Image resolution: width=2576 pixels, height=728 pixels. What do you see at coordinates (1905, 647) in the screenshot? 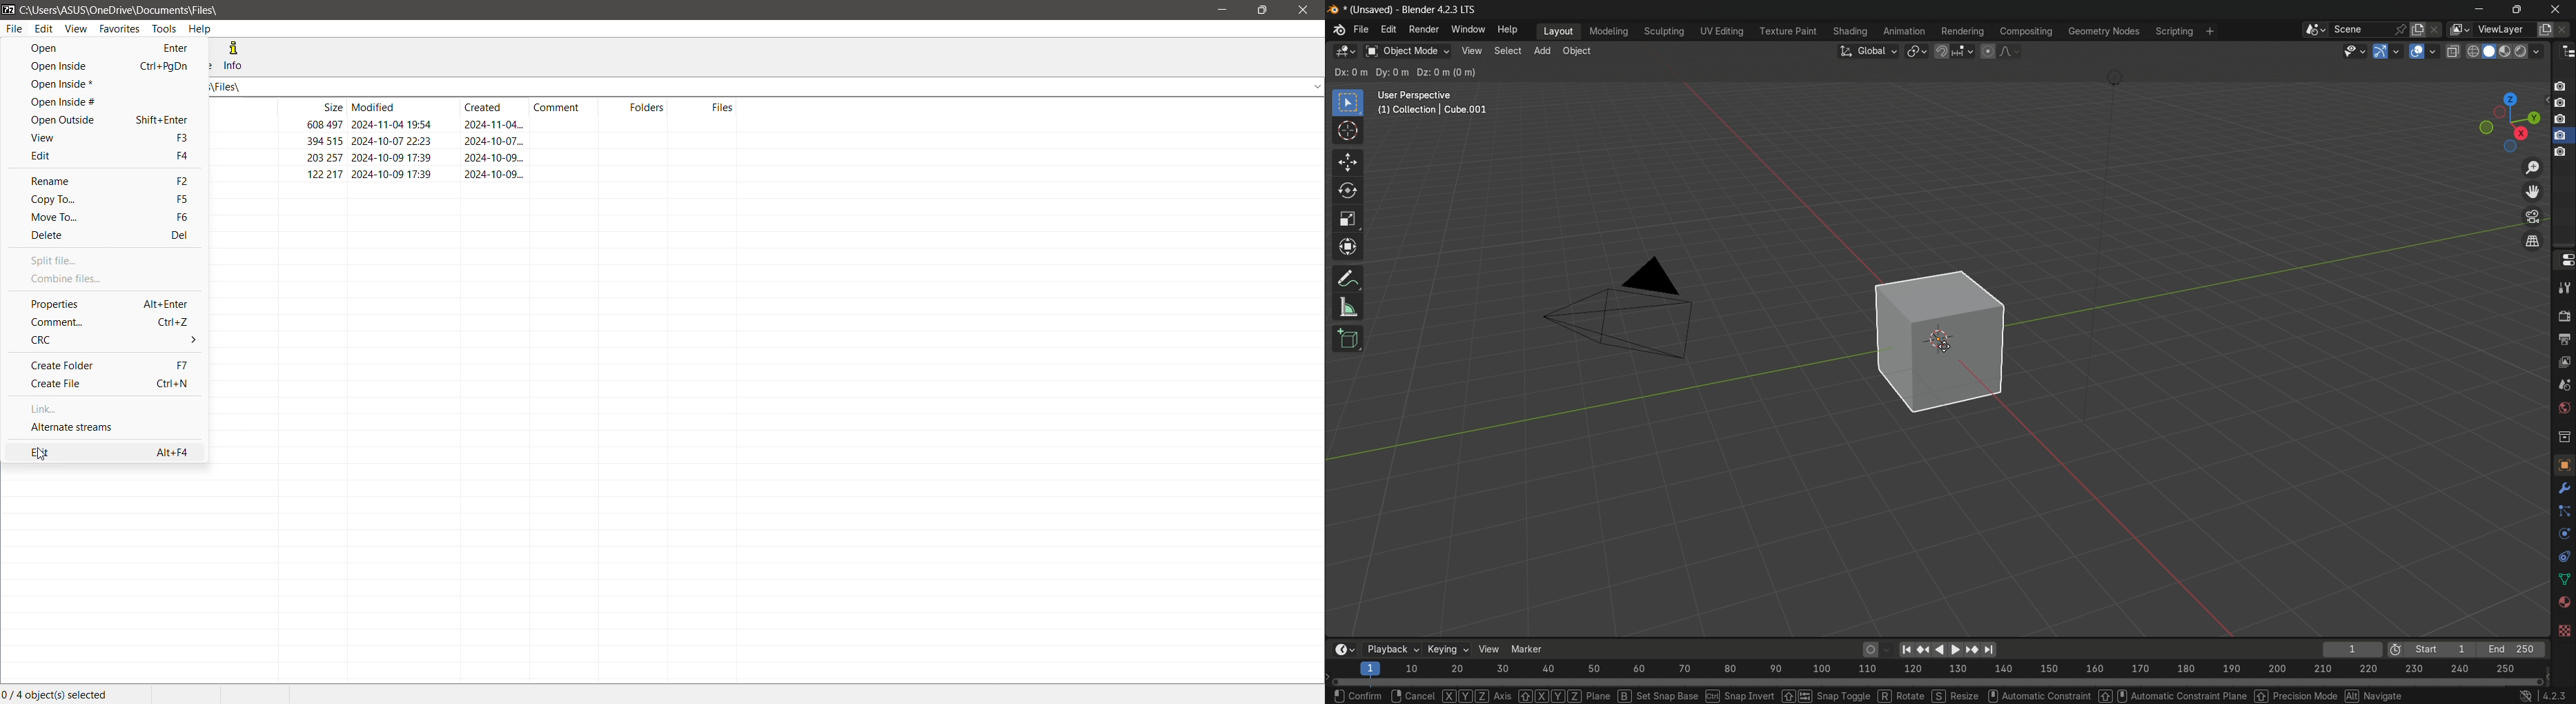
I see `Before Screen` at bounding box center [1905, 647].